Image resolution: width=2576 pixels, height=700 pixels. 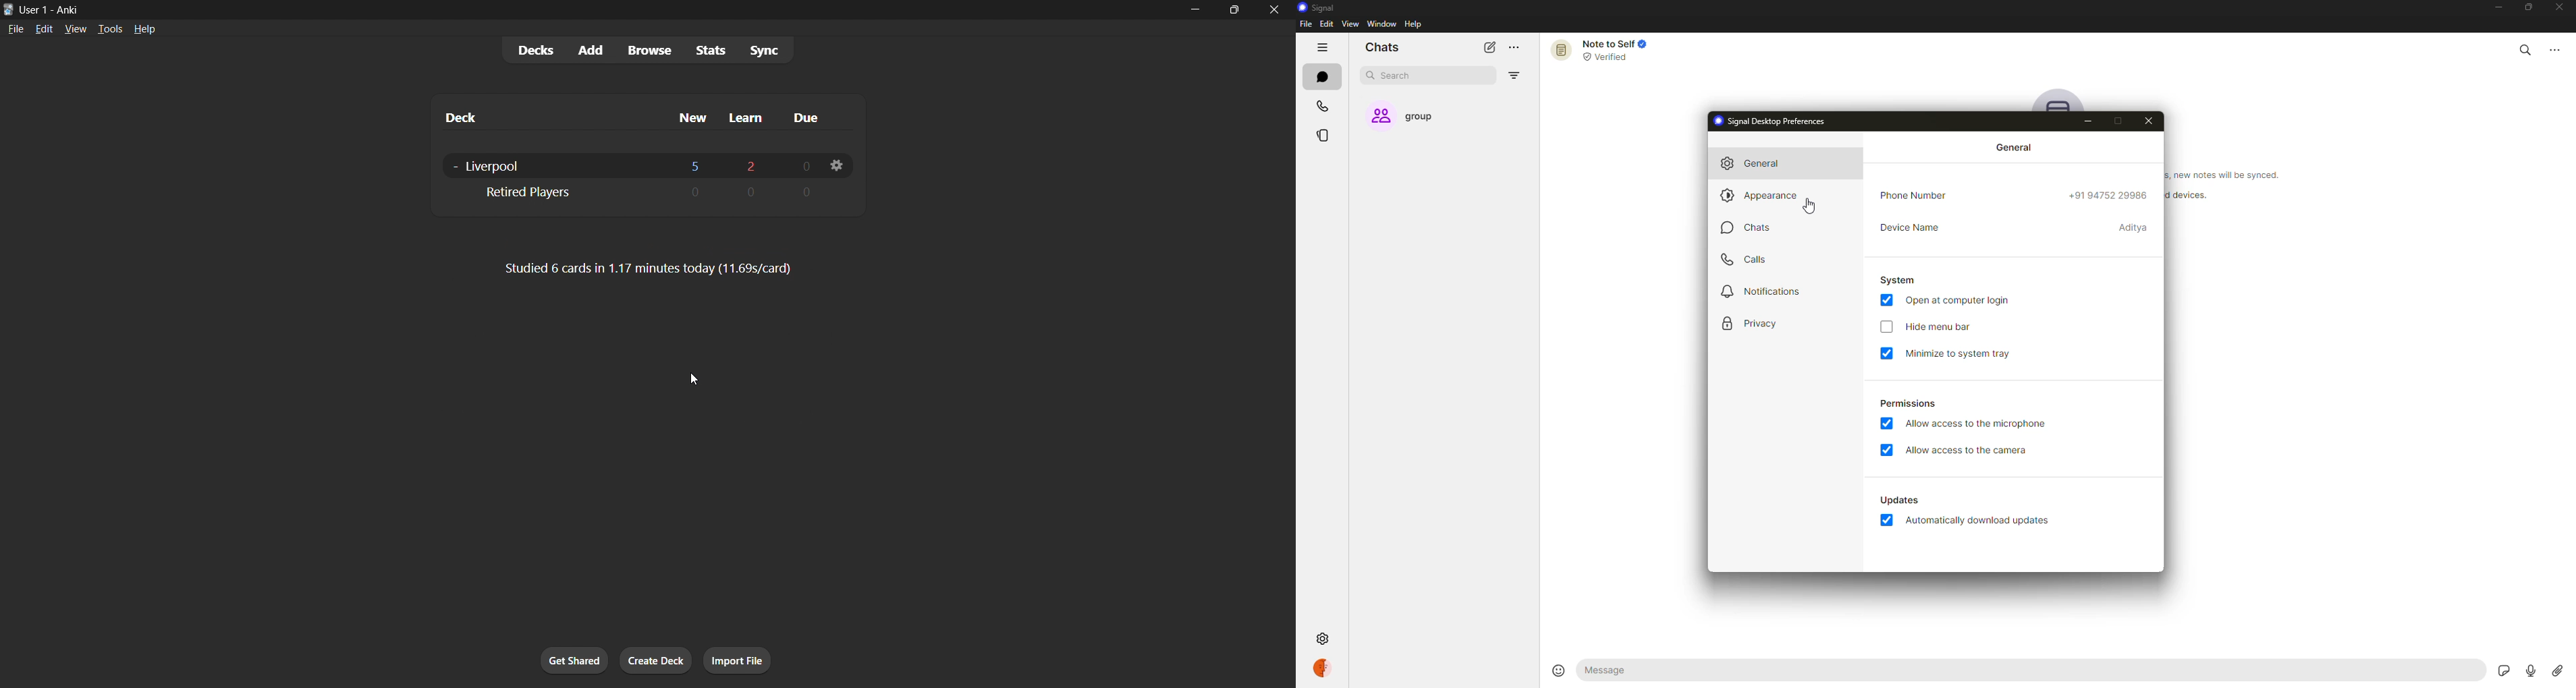 What do you see at coordinates (692, 119) in the screenshot?
I see `new cards column` at bounding box center [692, 119].